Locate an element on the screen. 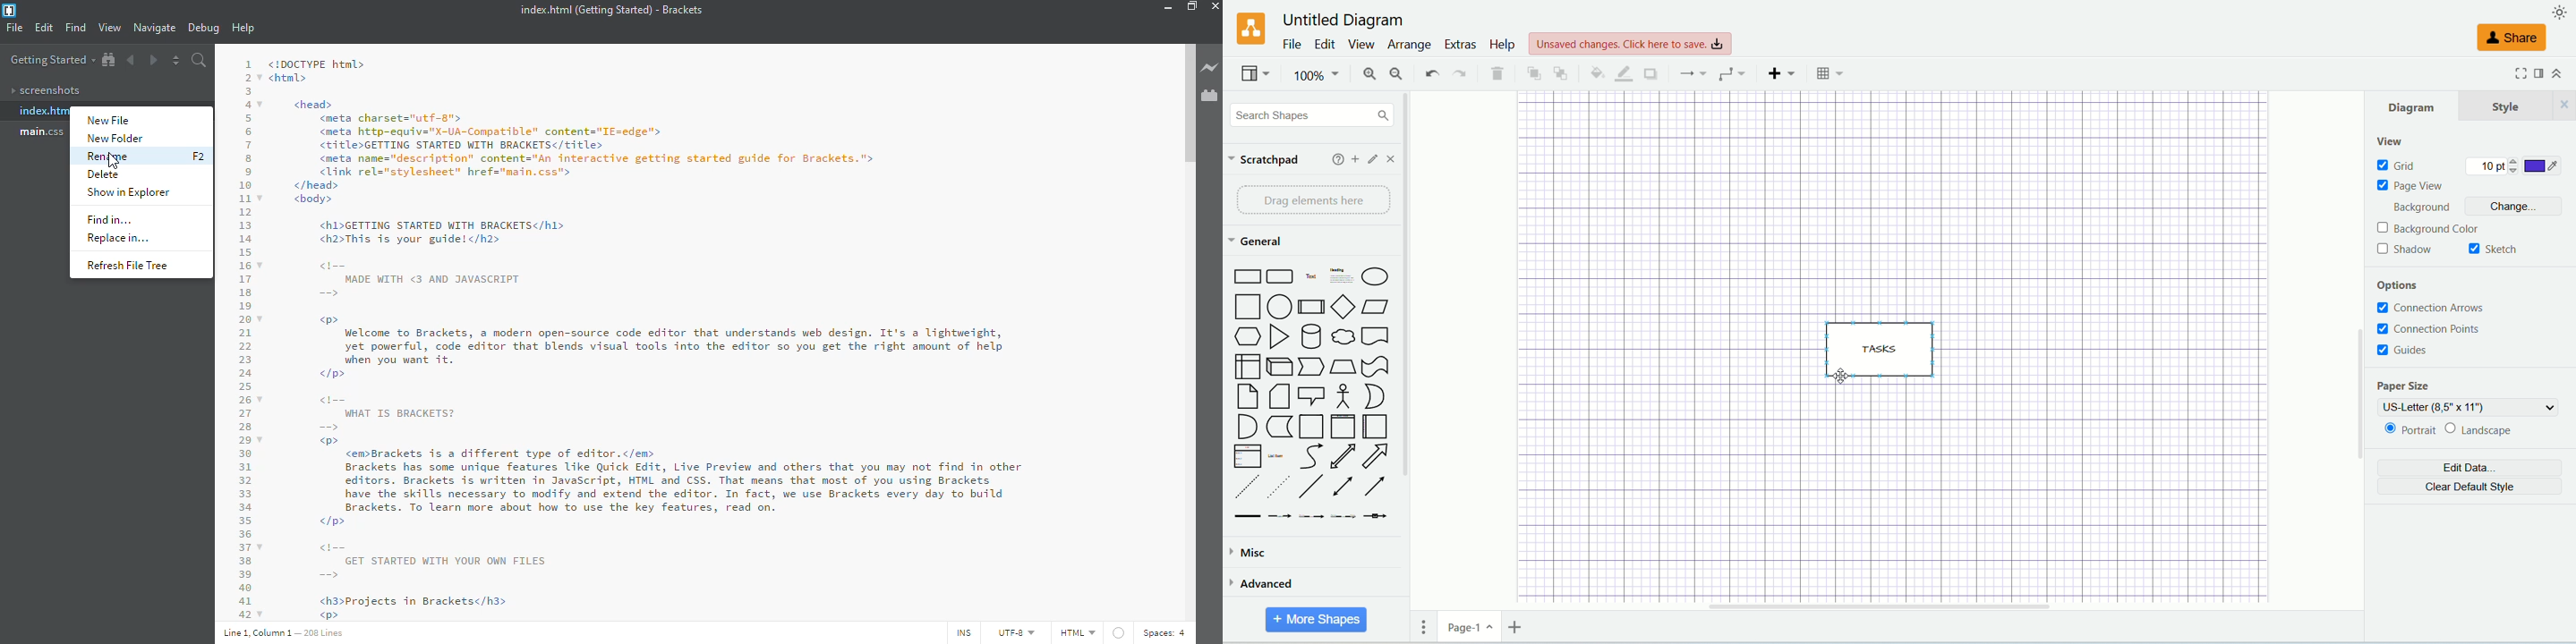  undo is located at coordinates (1430, 74).